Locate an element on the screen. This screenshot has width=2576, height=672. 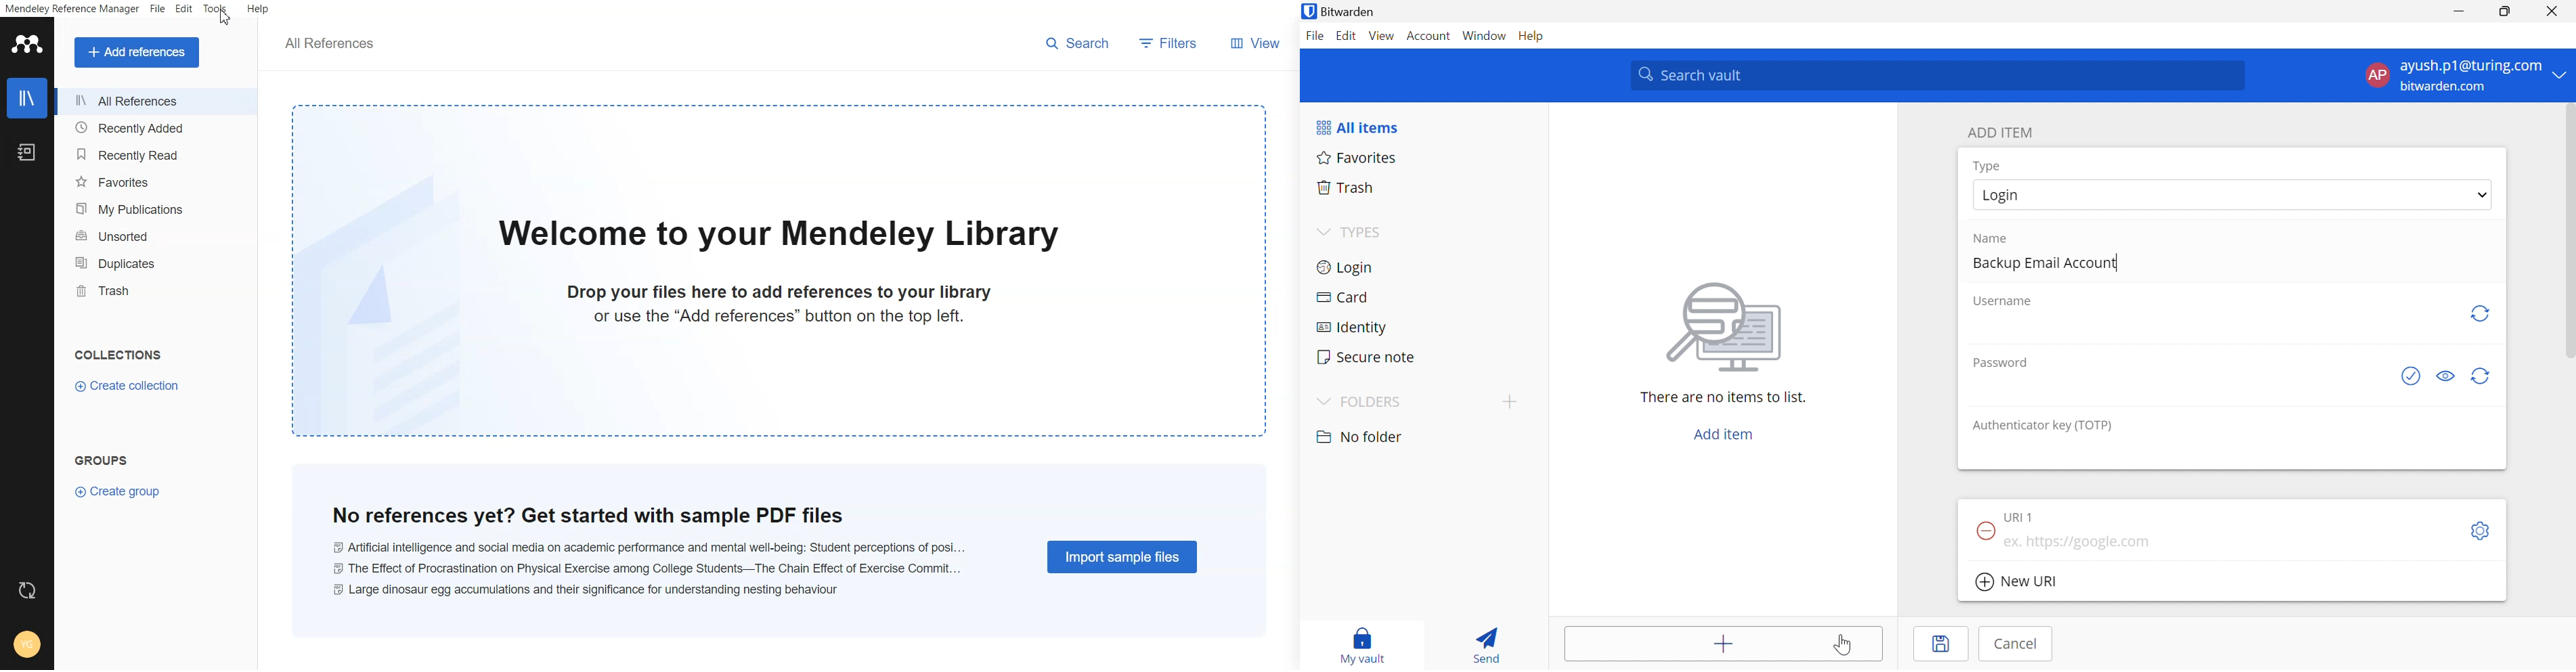
View is located at coordinates (1252, 45).